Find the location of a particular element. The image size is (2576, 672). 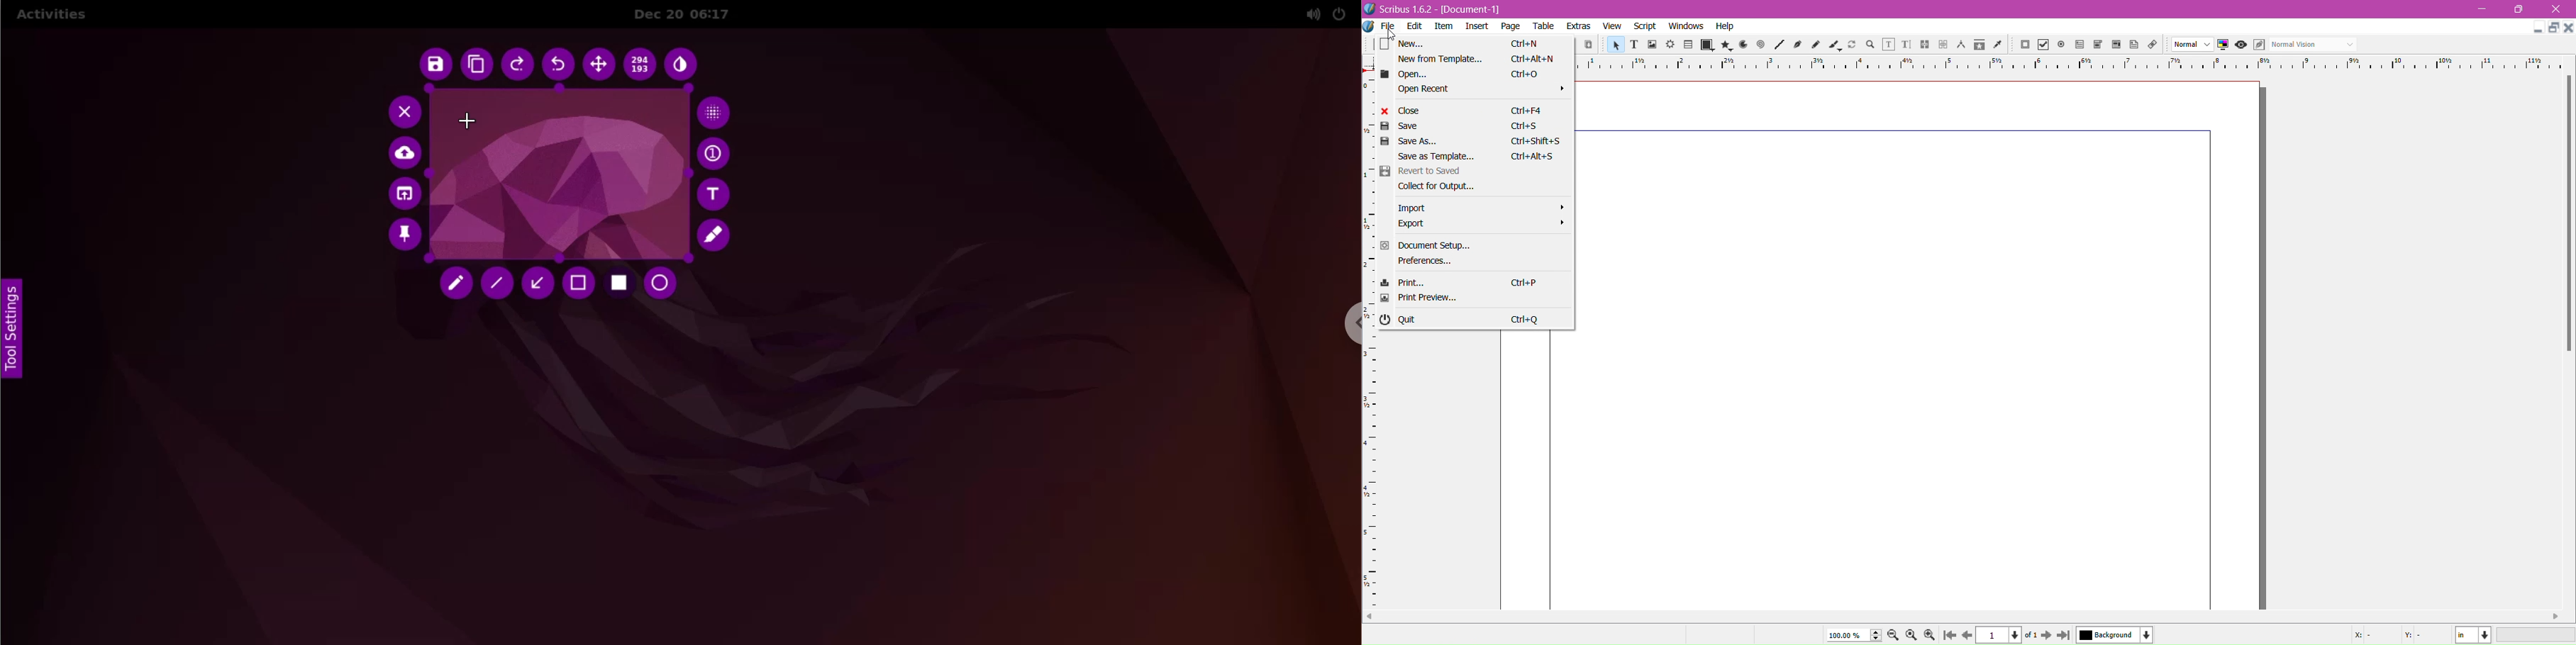

Link Annotations is located at coordinates (2153, 44).